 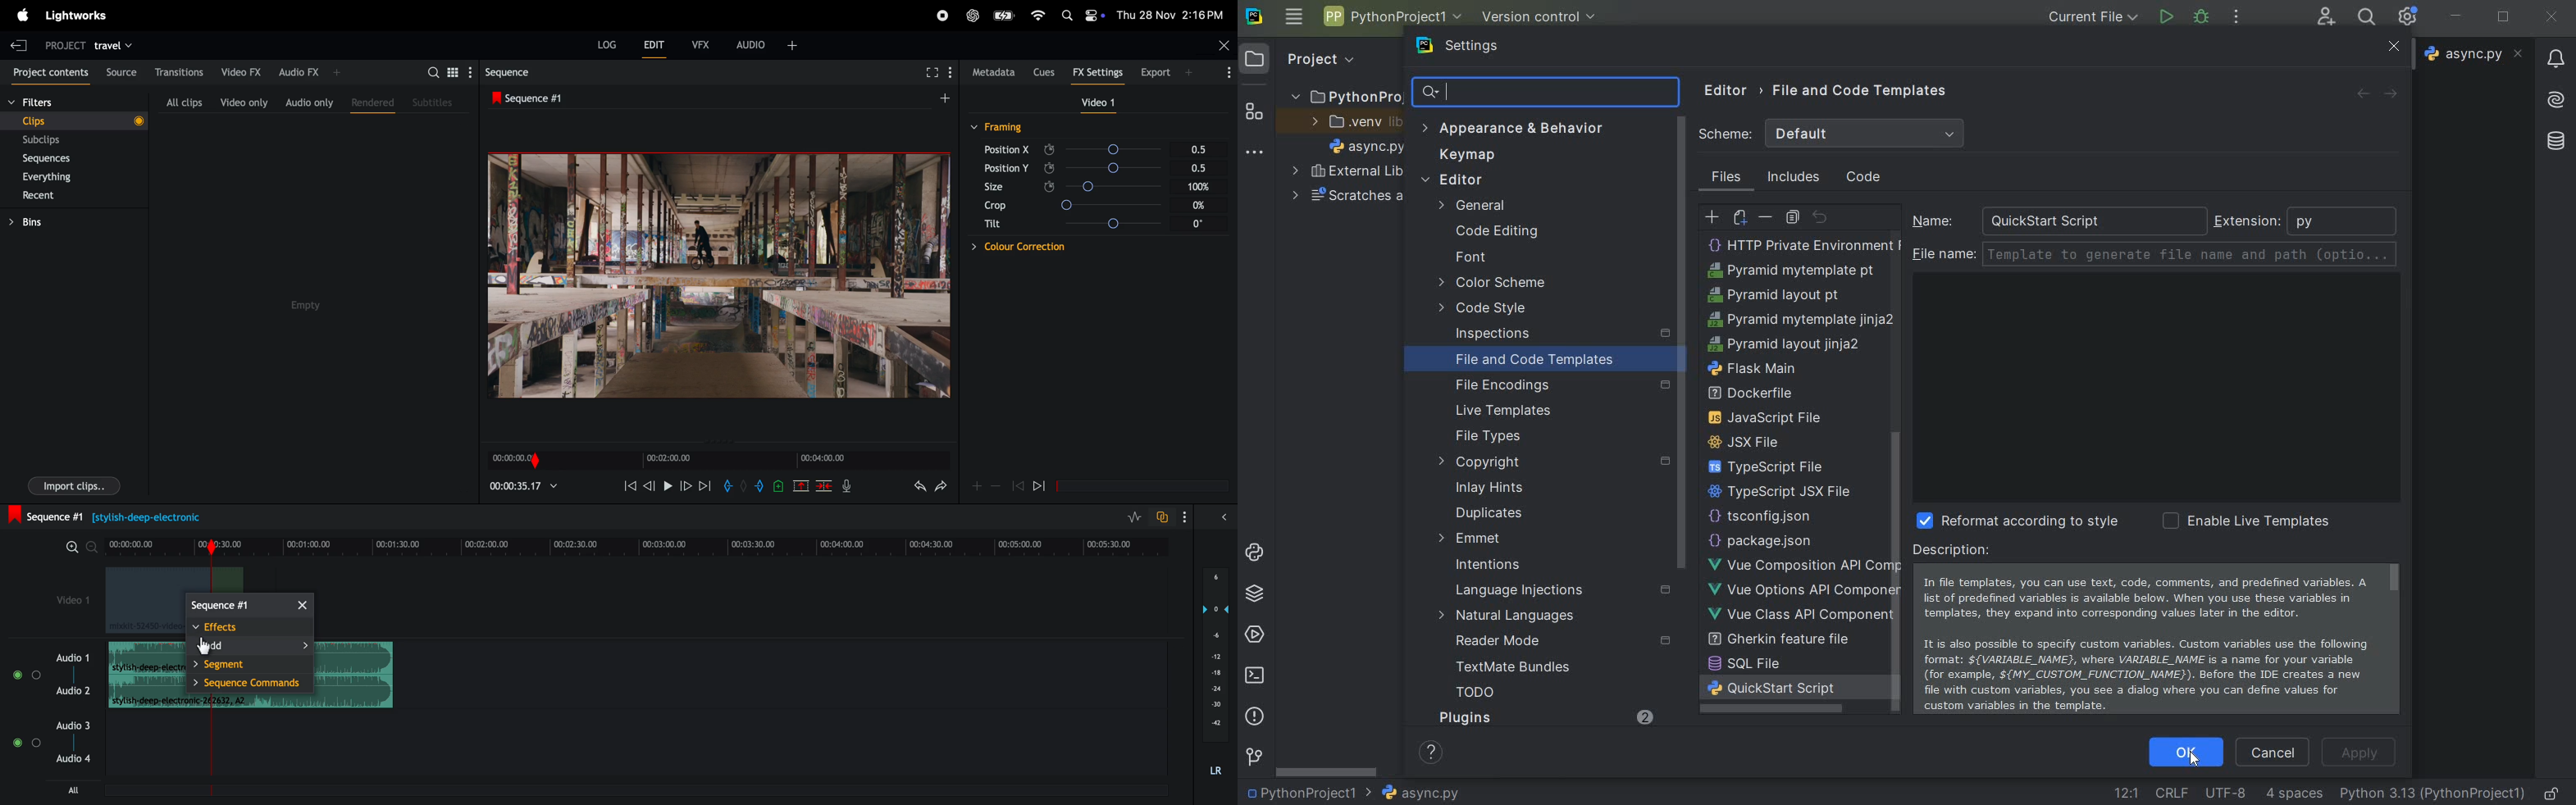 What do you see at coordinates (715, 458) in the screenshot?
I see `timeframe` at bounding box center [715, 458].